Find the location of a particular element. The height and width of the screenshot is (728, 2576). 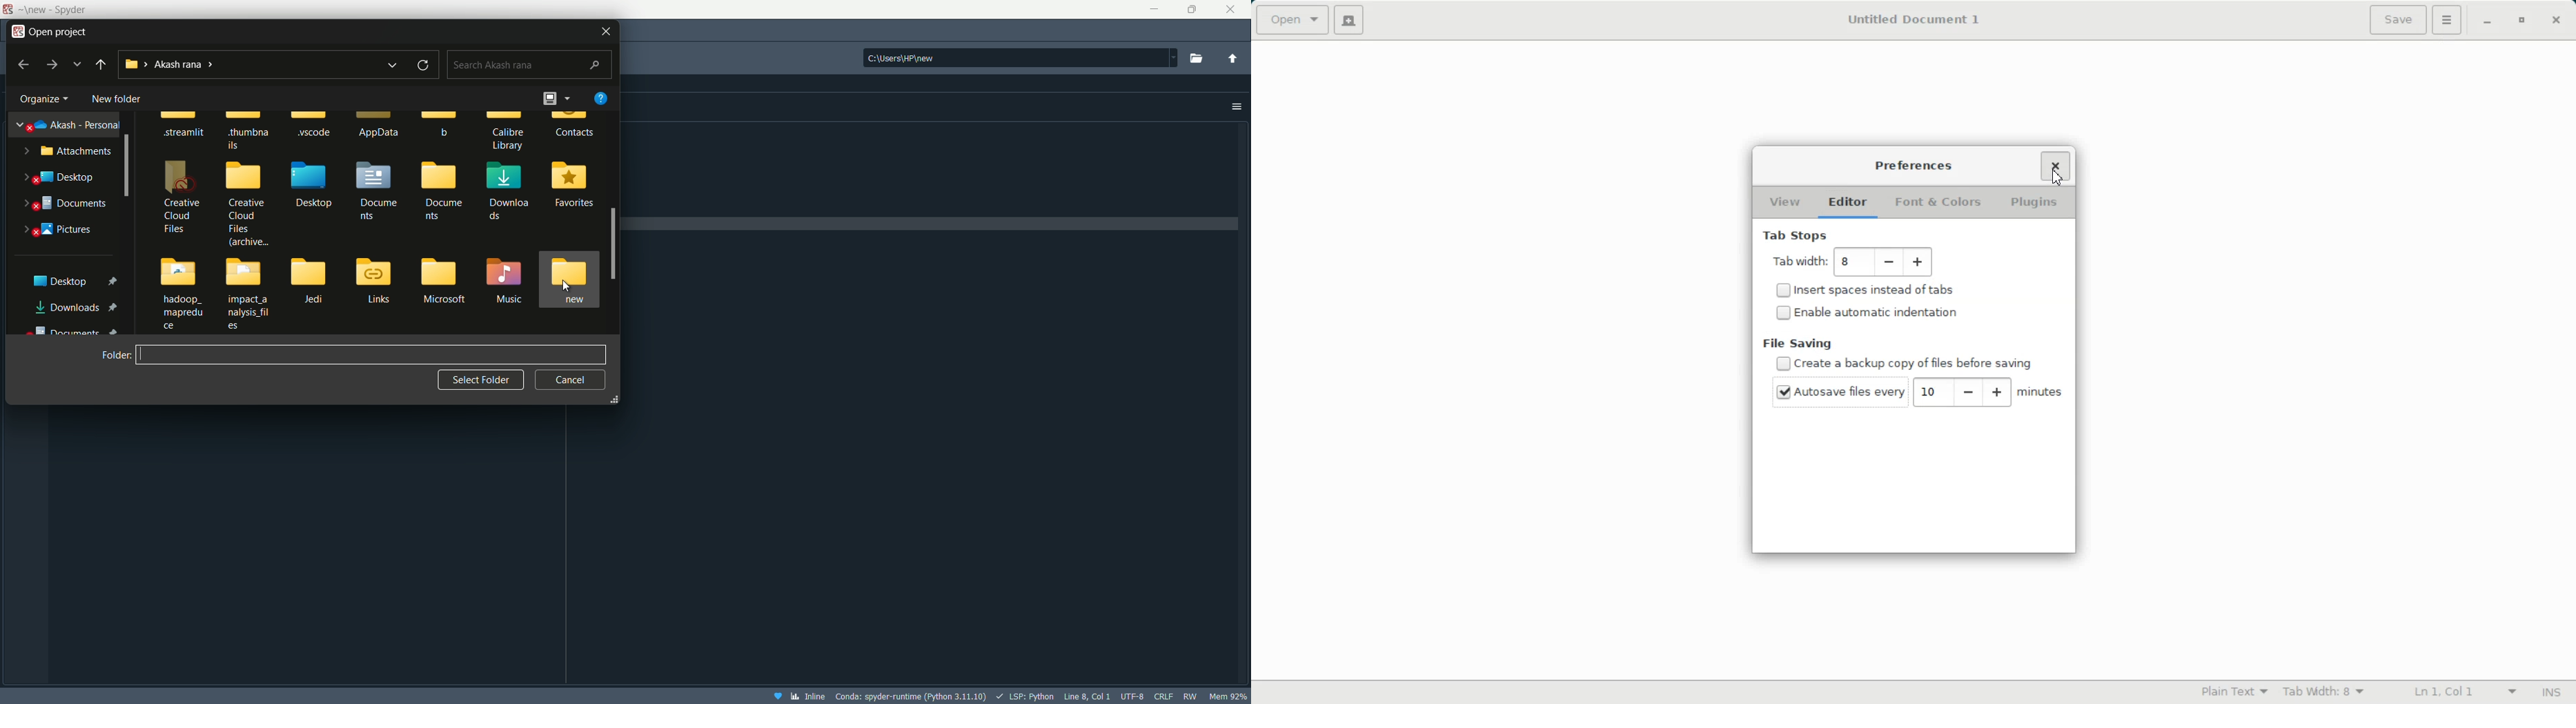

Font & Colors is located at coordinates (1936, 204).